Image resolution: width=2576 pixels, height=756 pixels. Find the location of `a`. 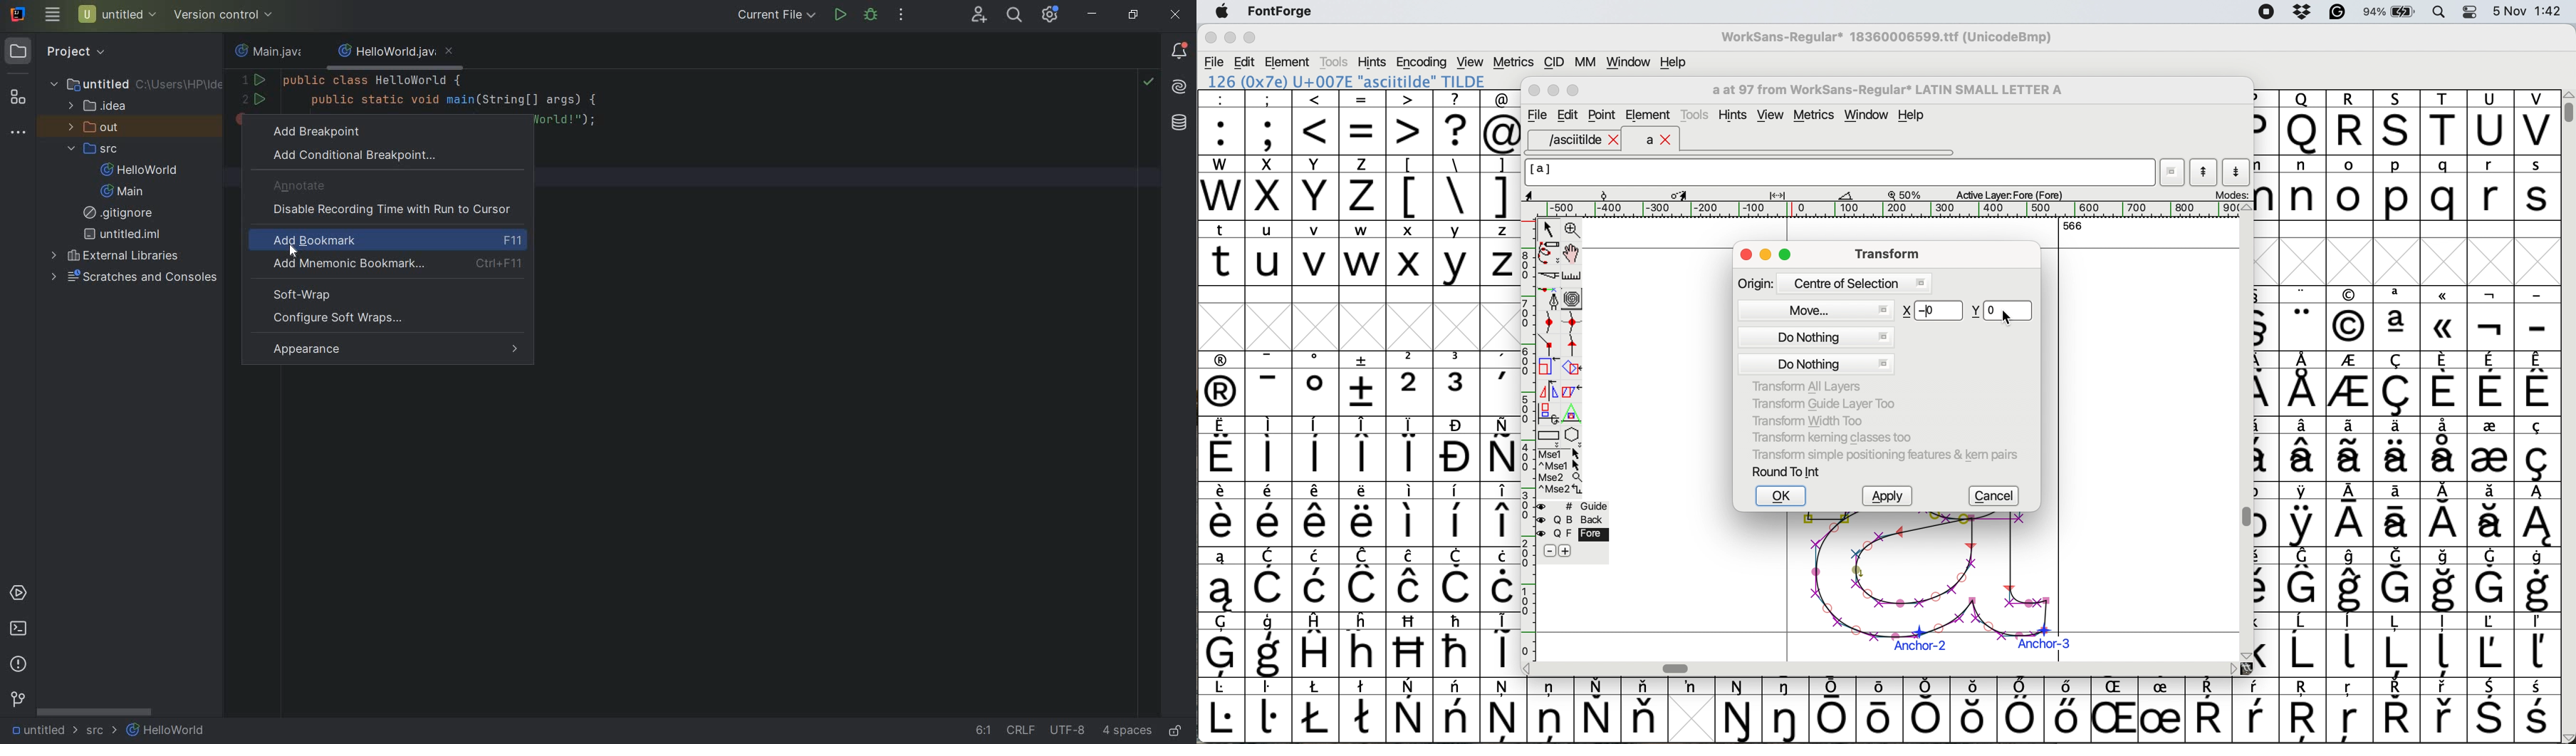

a is located at coordinates (1659, 140).